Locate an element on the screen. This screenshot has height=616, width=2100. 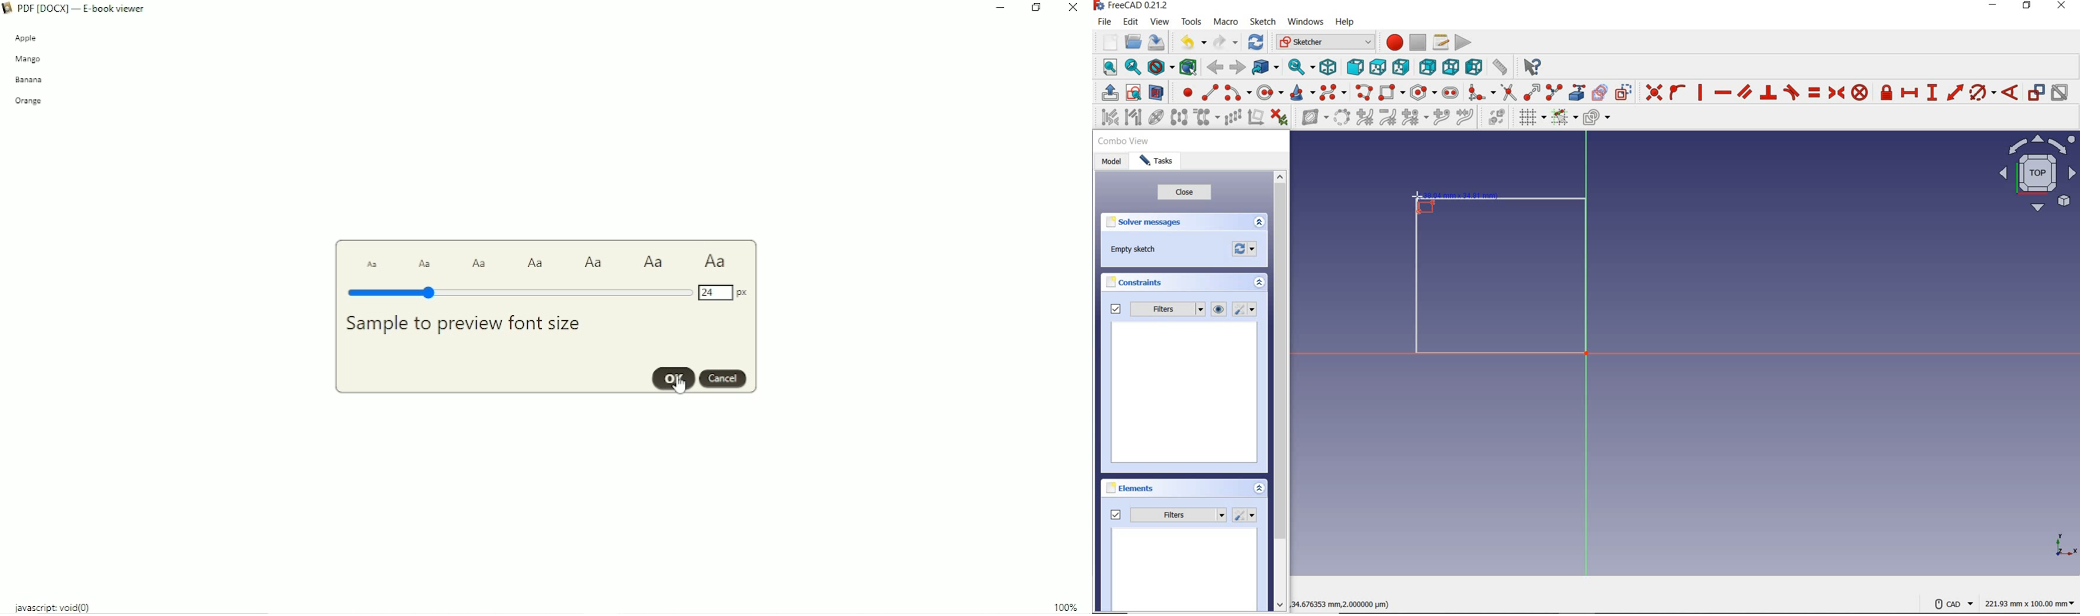
settings is located at coordinates (1247, 309).